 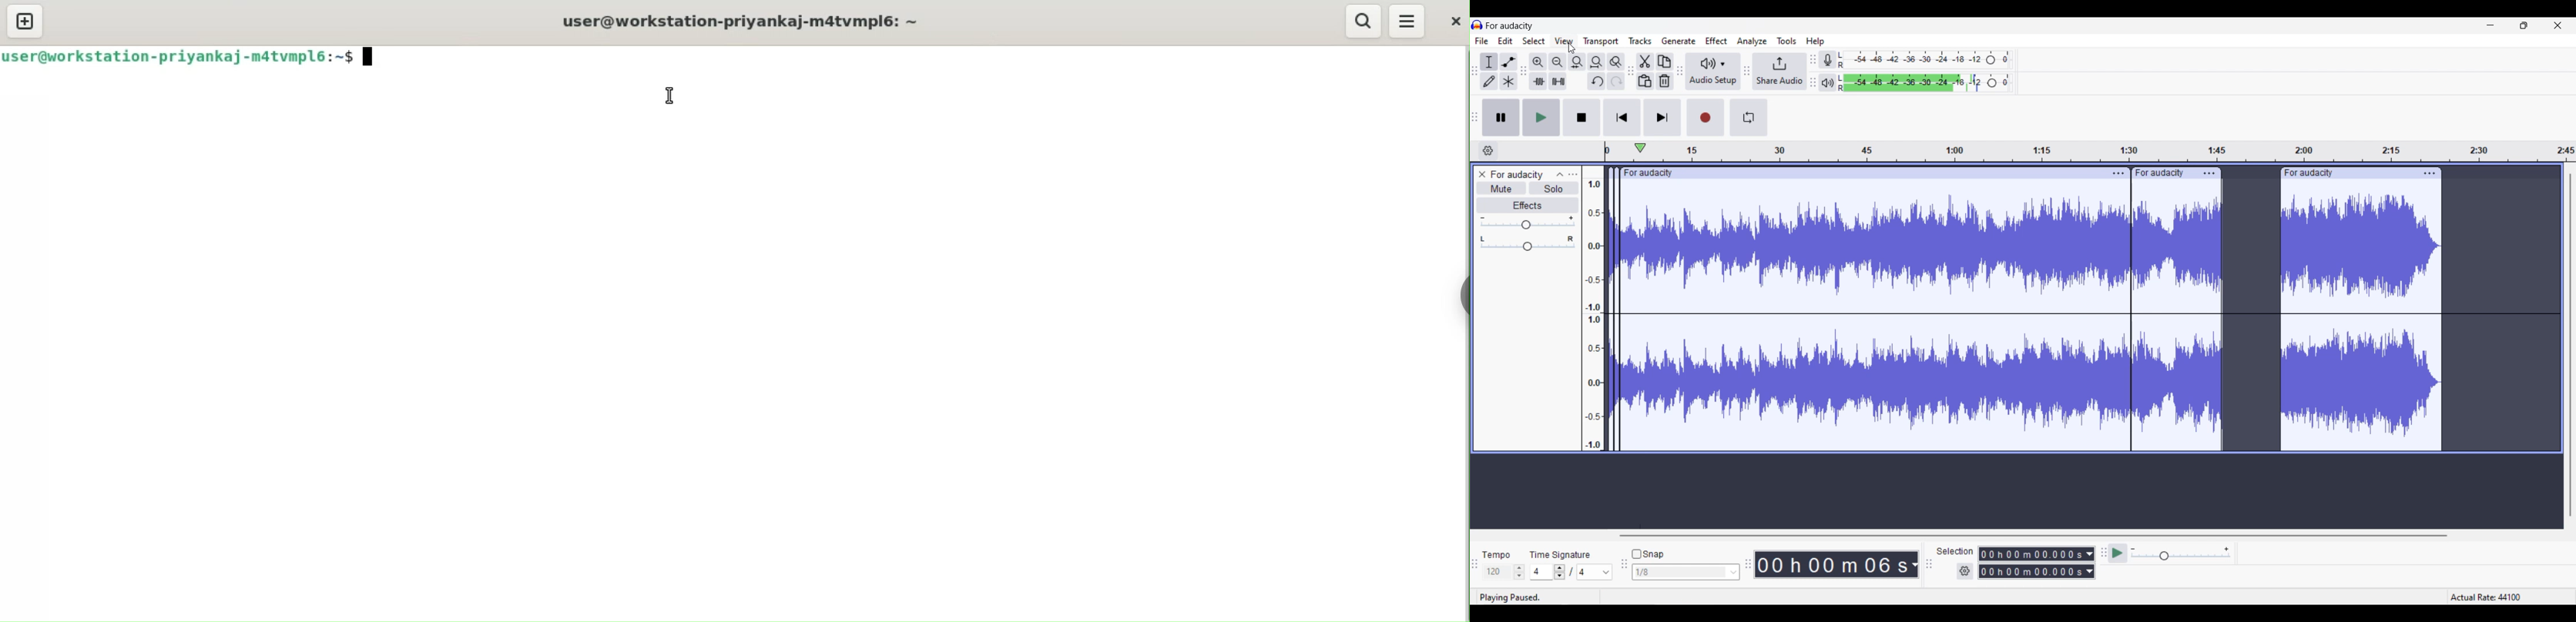 I want to click on Generate menu , so click(x=1679, y=41).